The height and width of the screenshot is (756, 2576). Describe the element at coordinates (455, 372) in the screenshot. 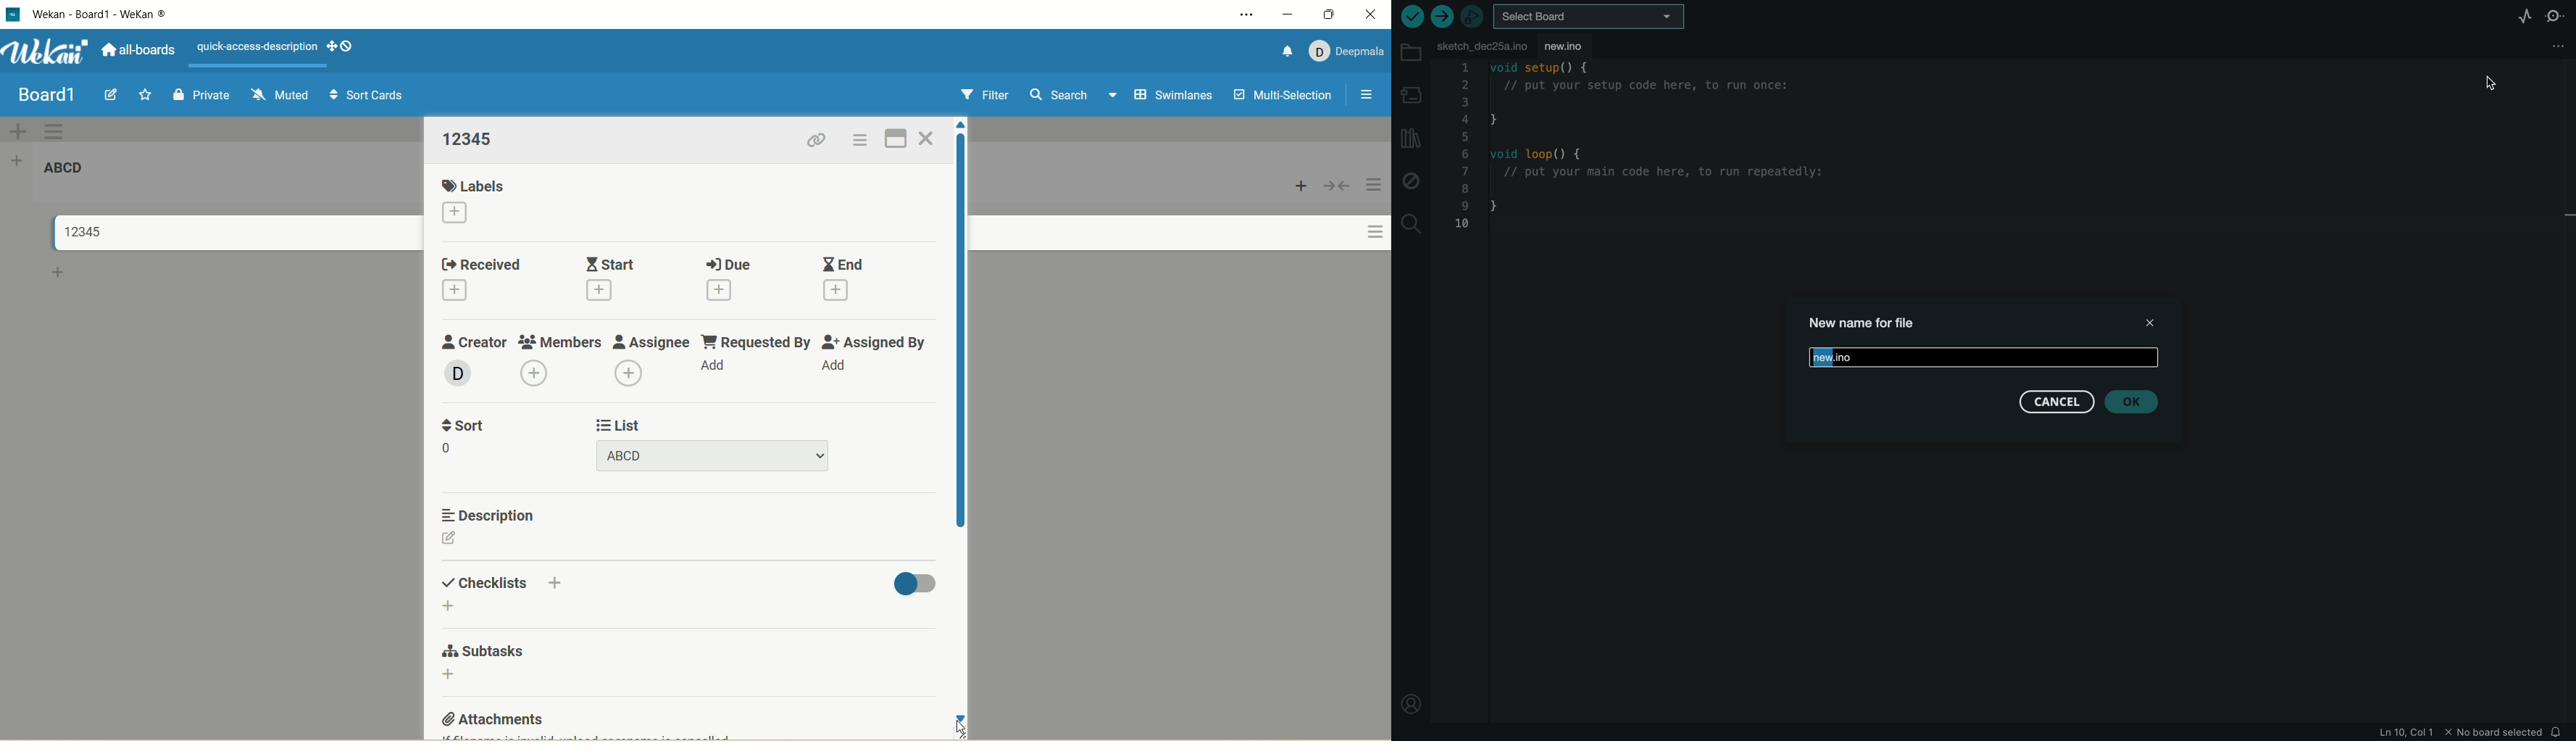

I see `member` at that location.